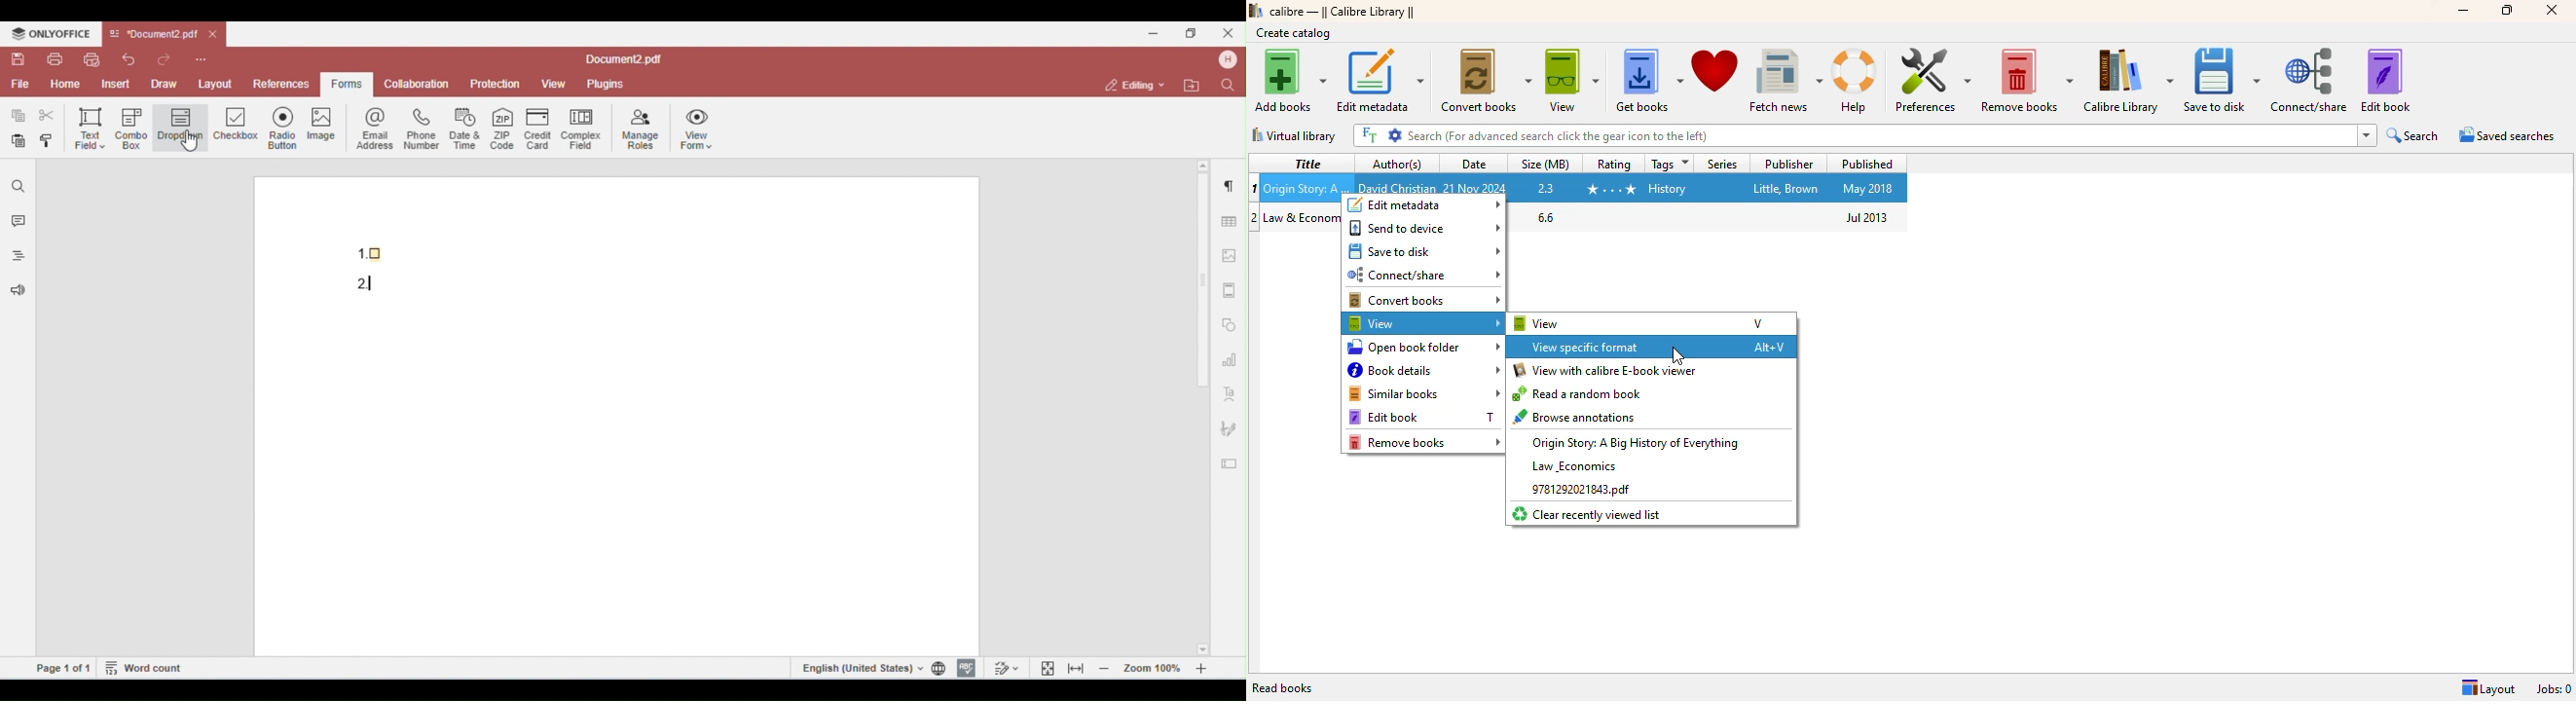  What do you see at coordinates (2223, 81) in the screenshot?
I see `save to disk` at bounding box center [2223, 81].